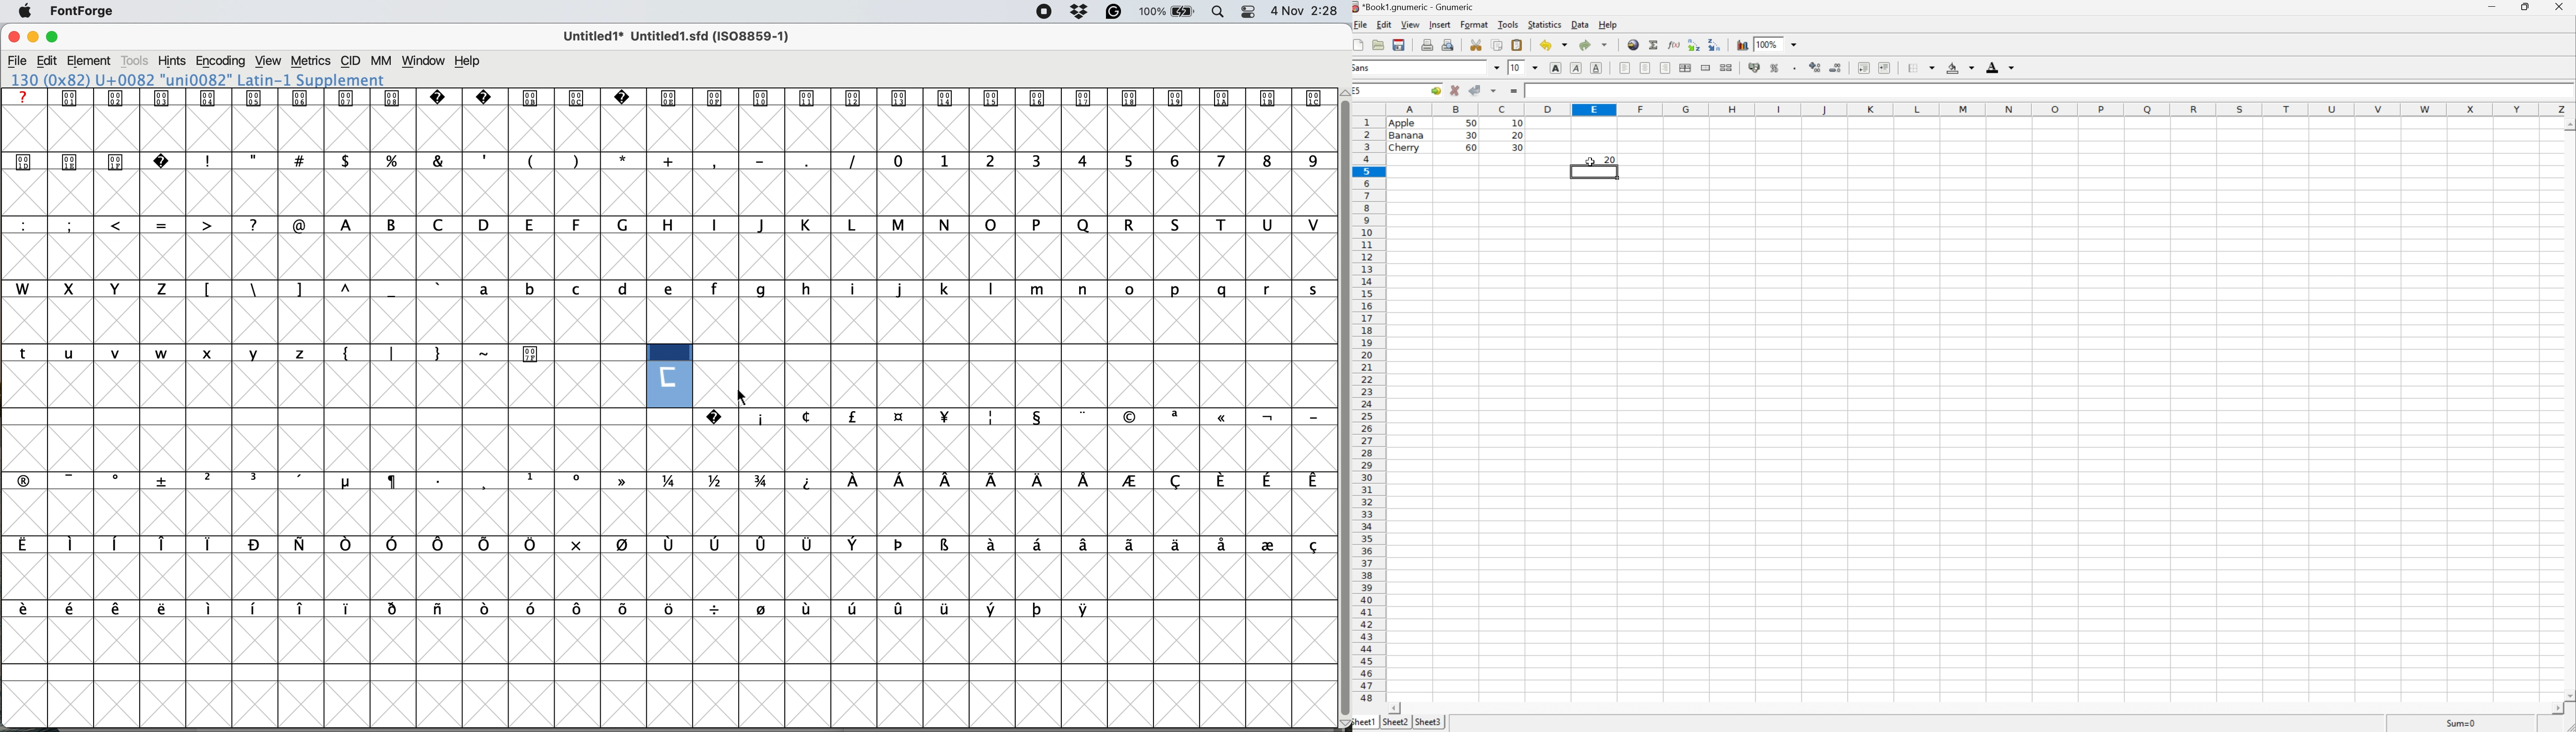  I want to click on view, so click(1410, 24).